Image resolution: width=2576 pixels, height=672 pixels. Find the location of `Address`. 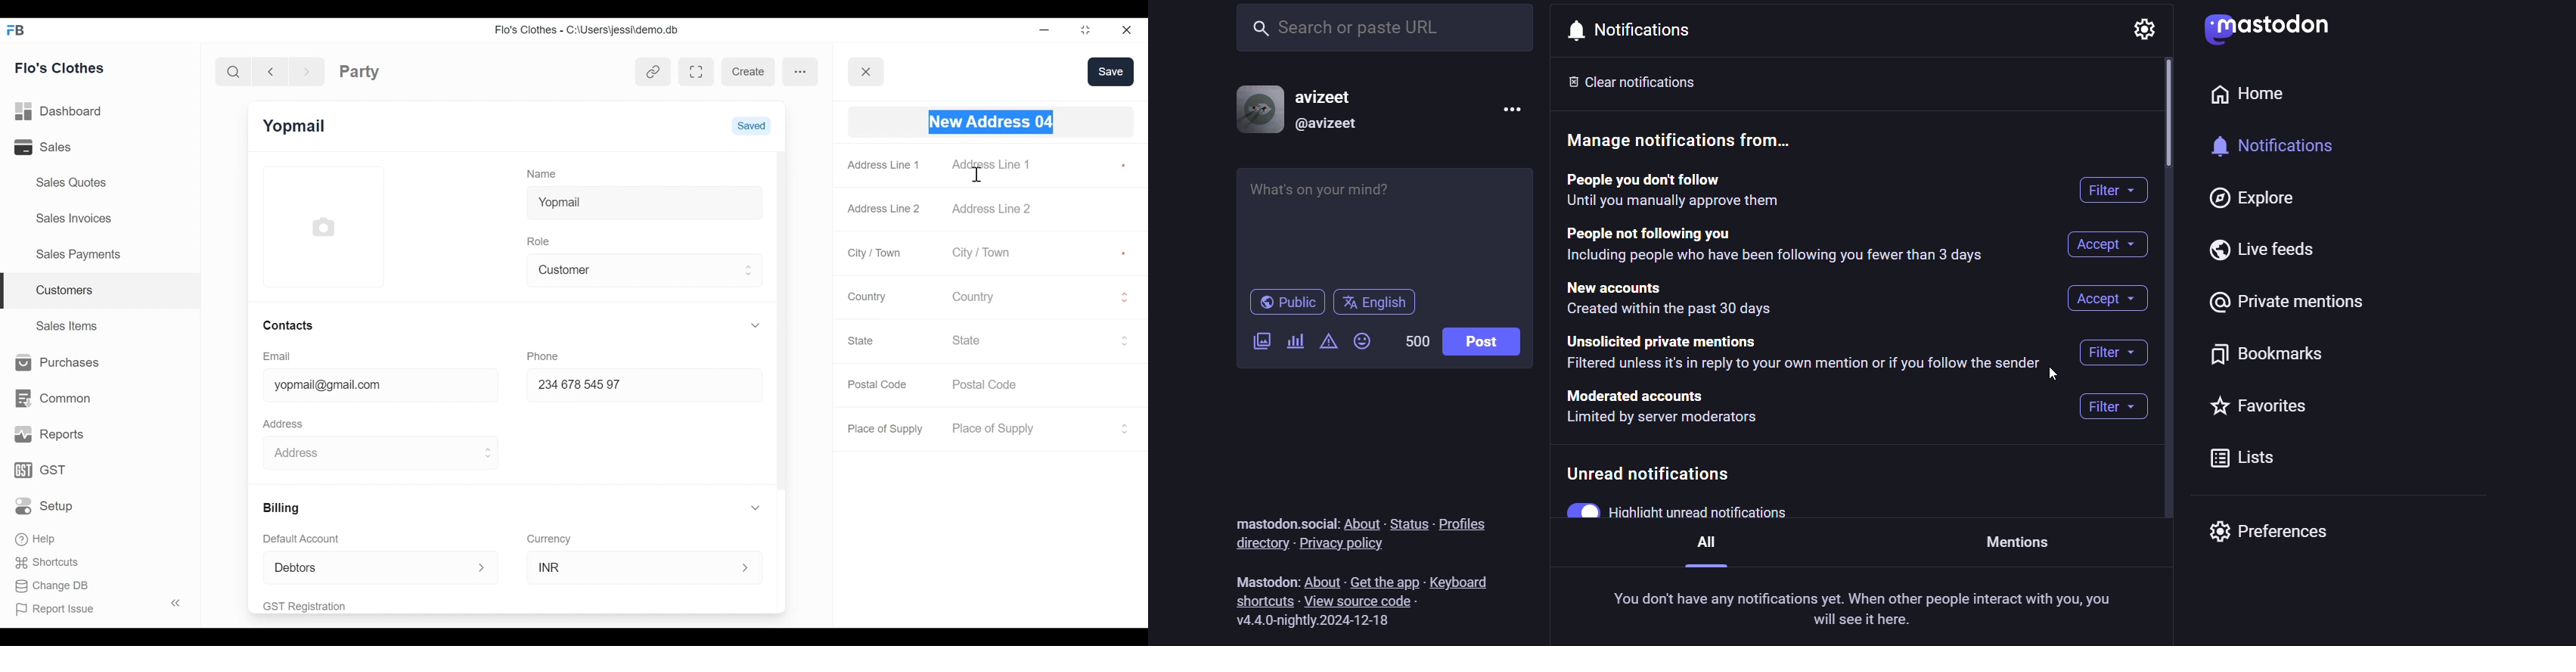

Address is located at coordinates (367, 450).